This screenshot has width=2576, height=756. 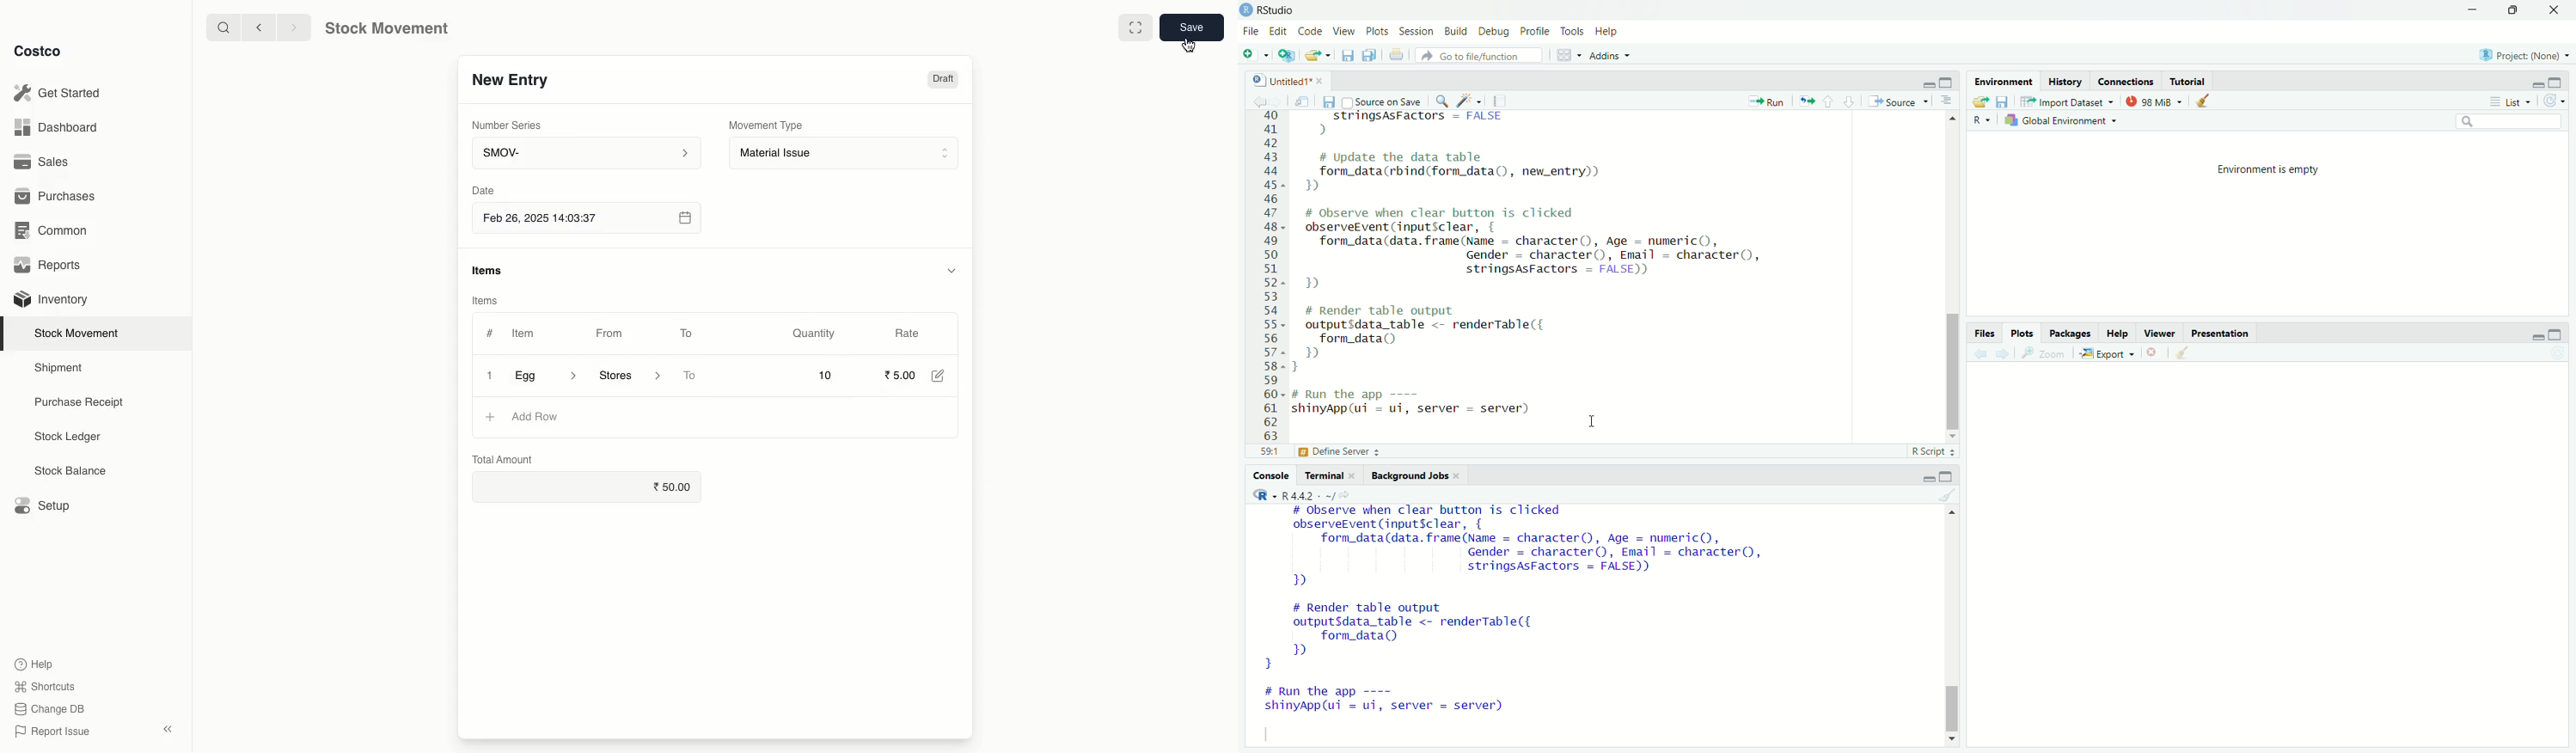 What do you see at coordinates (2122, 81) in the screenshot?
I see `connections` at bounding box center [2122, 81].